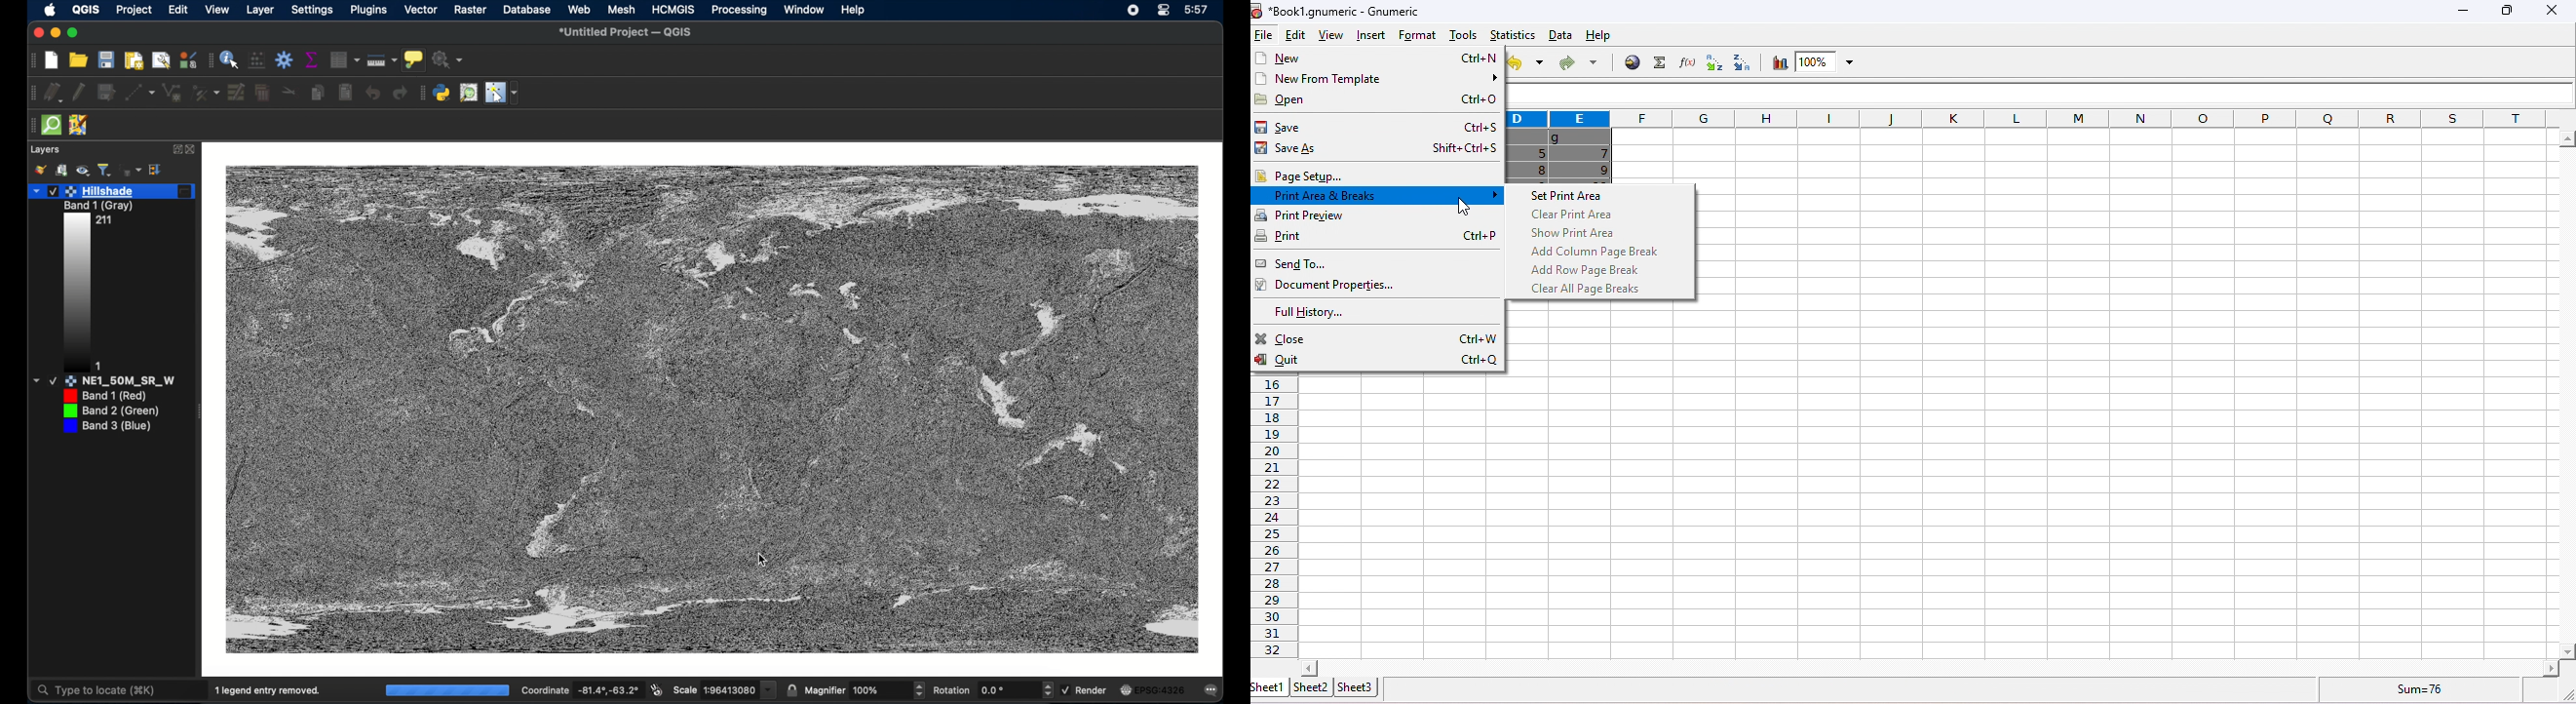 The height and width of the screenshot is (728, 2576). Describe the element at coordinates (2504, 11) in the screenshot. I see `maximize` at that location.